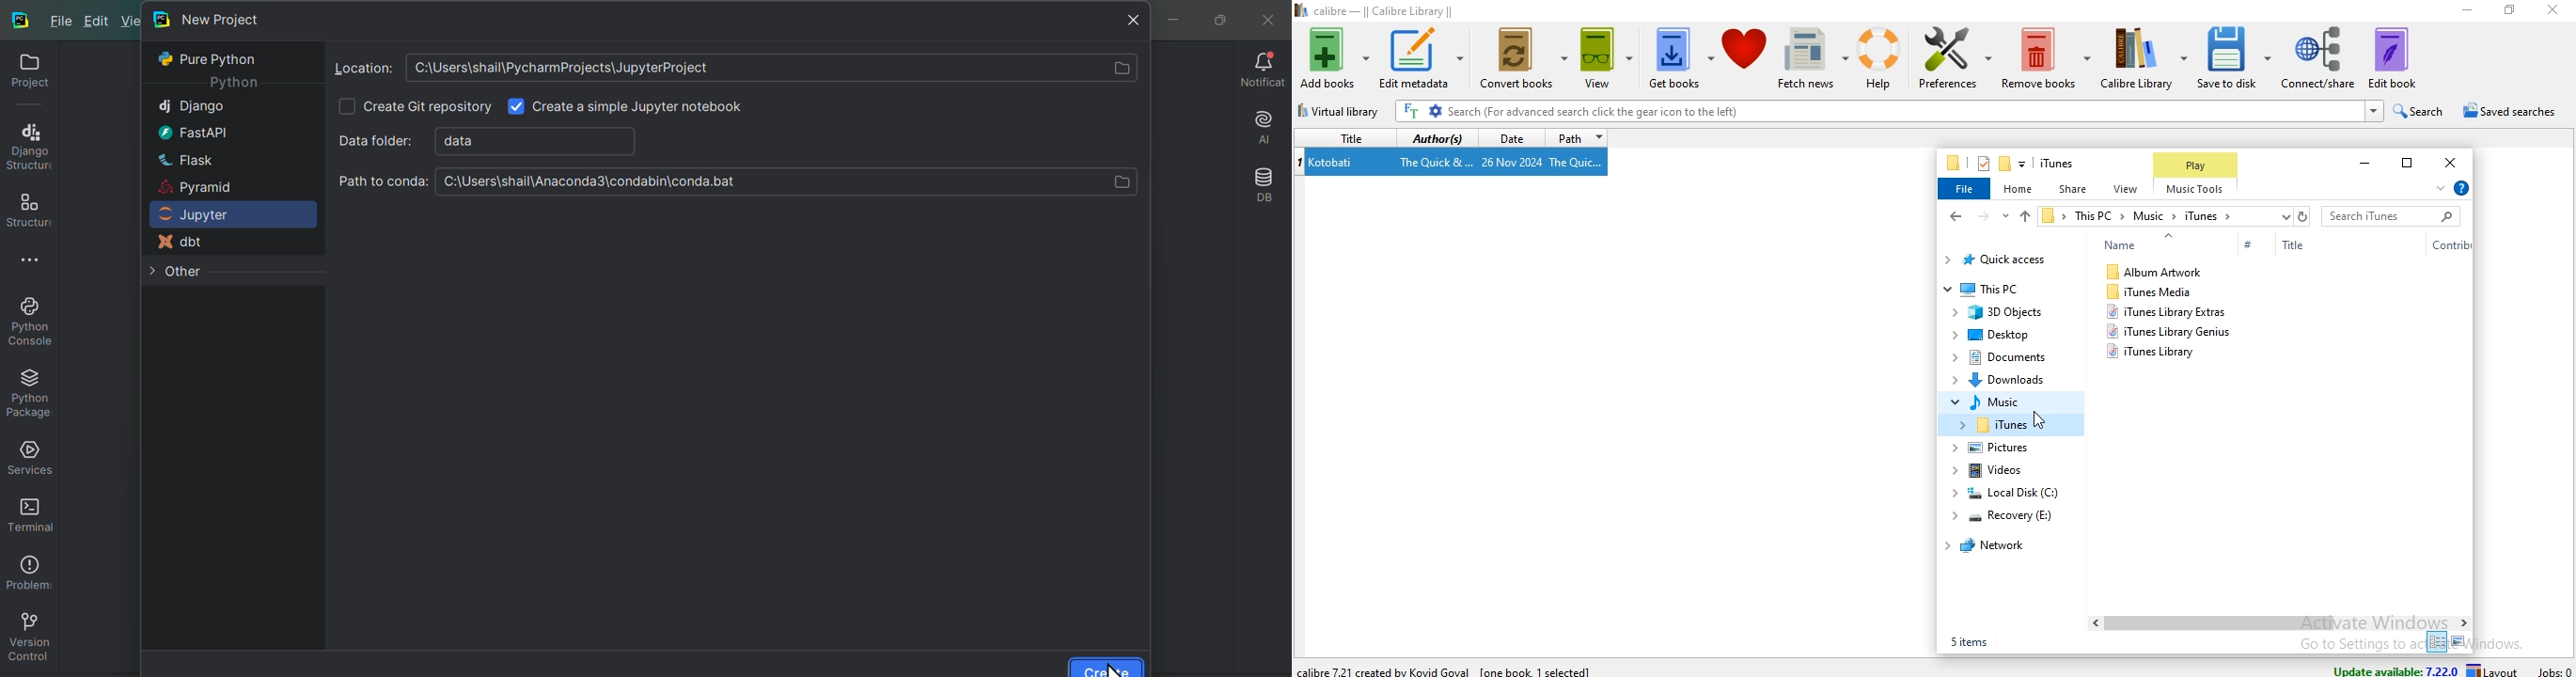  What do you see at coordinates (2496, 669) in the screenshot?
I see `layout` at bounding box center [2496, 669].